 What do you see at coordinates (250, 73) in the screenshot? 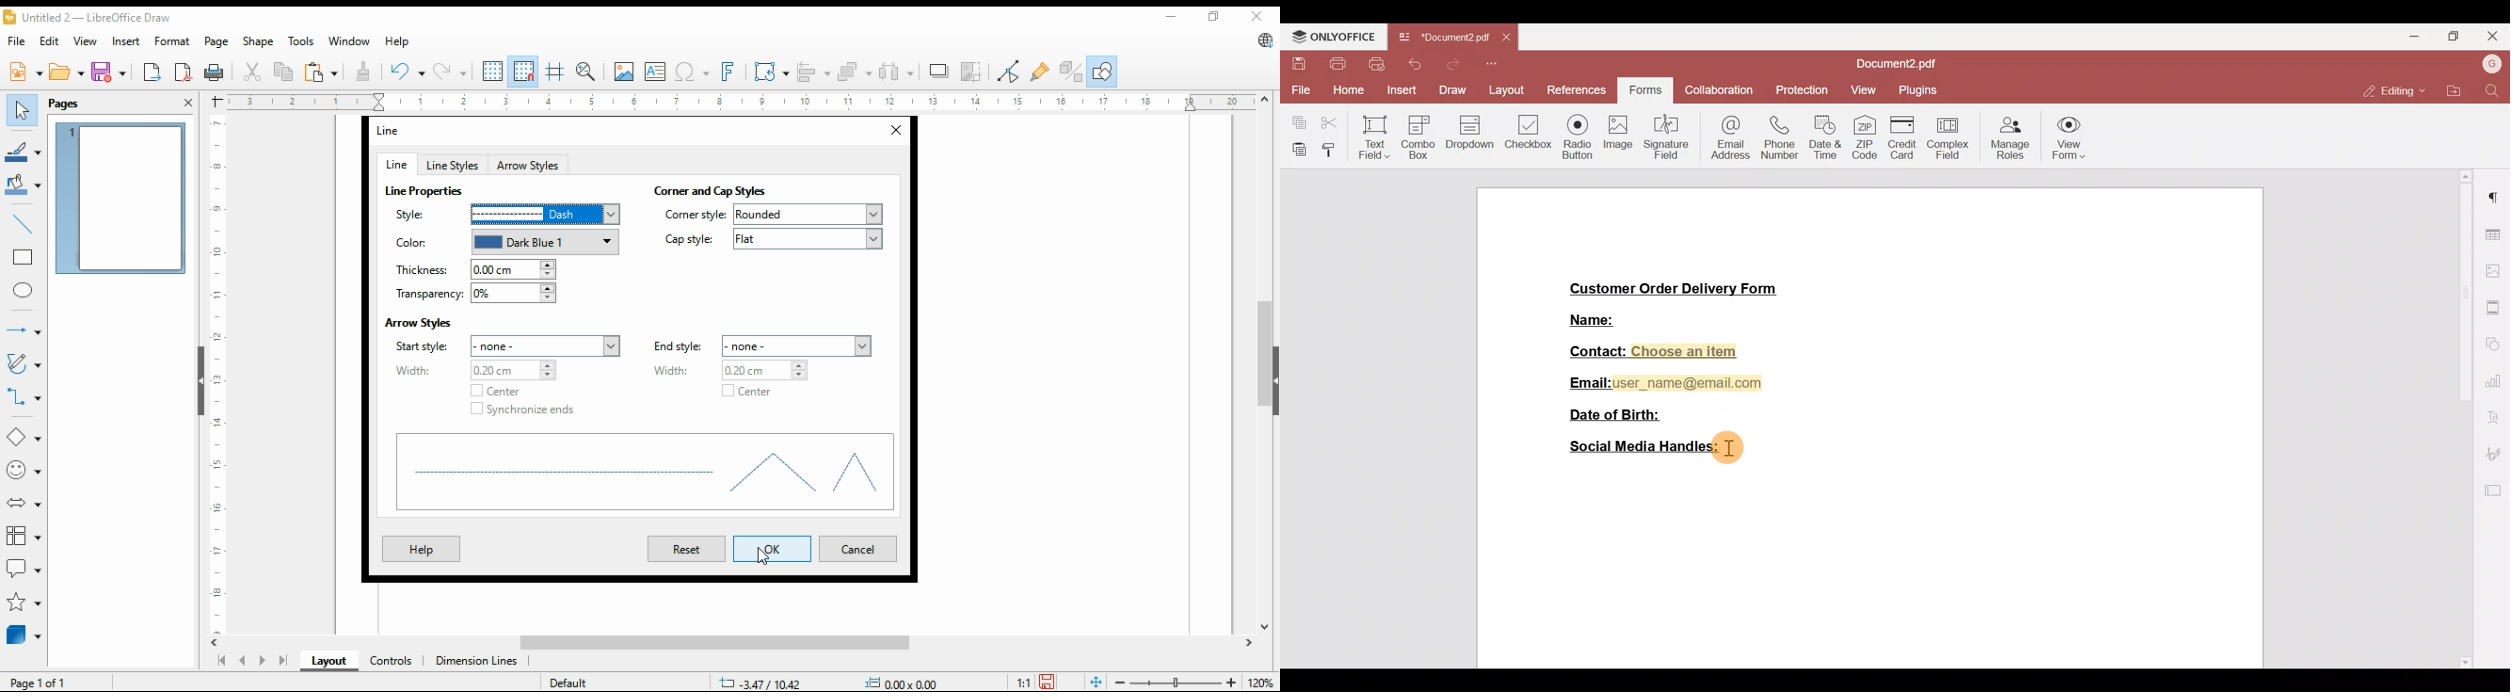
I see `cut` at bounding box center [250, 73].